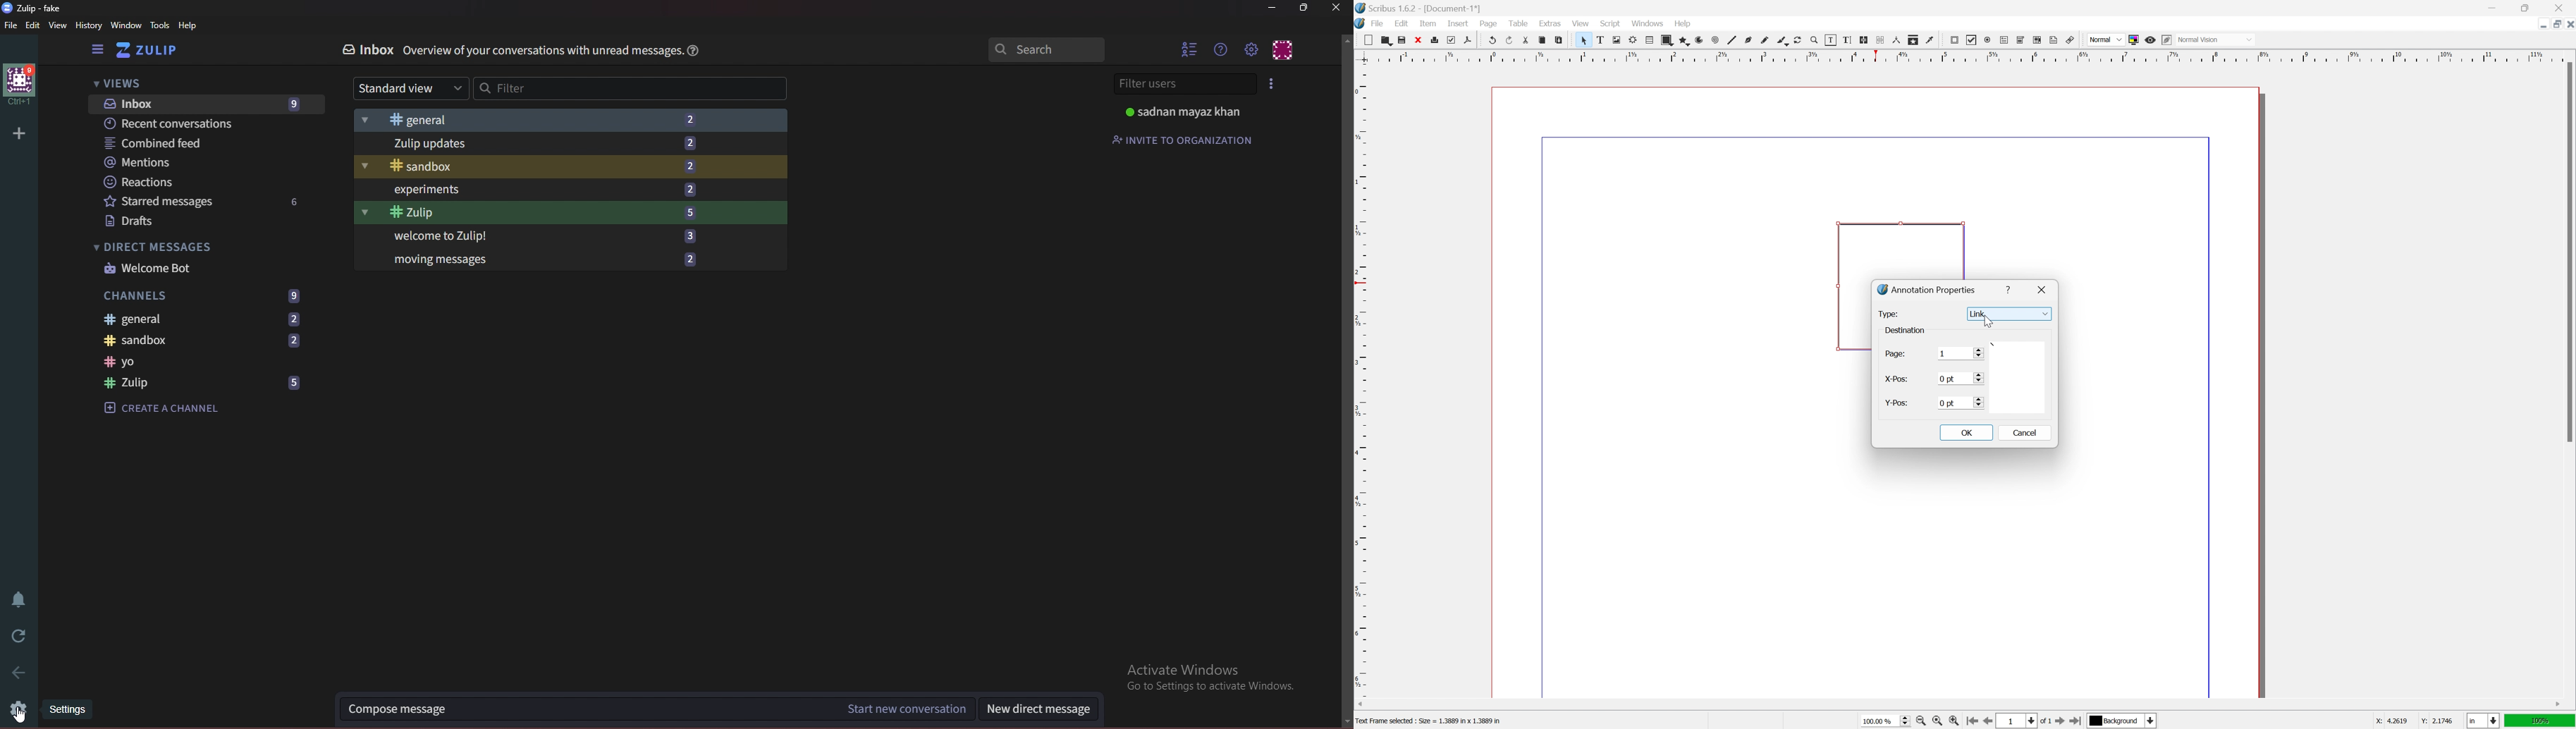 The image size is (2576, 756). What do you see at coordinates (1986, 721) in the screenshot?
I see `go to previous page` at bounding box center [1986, 721].